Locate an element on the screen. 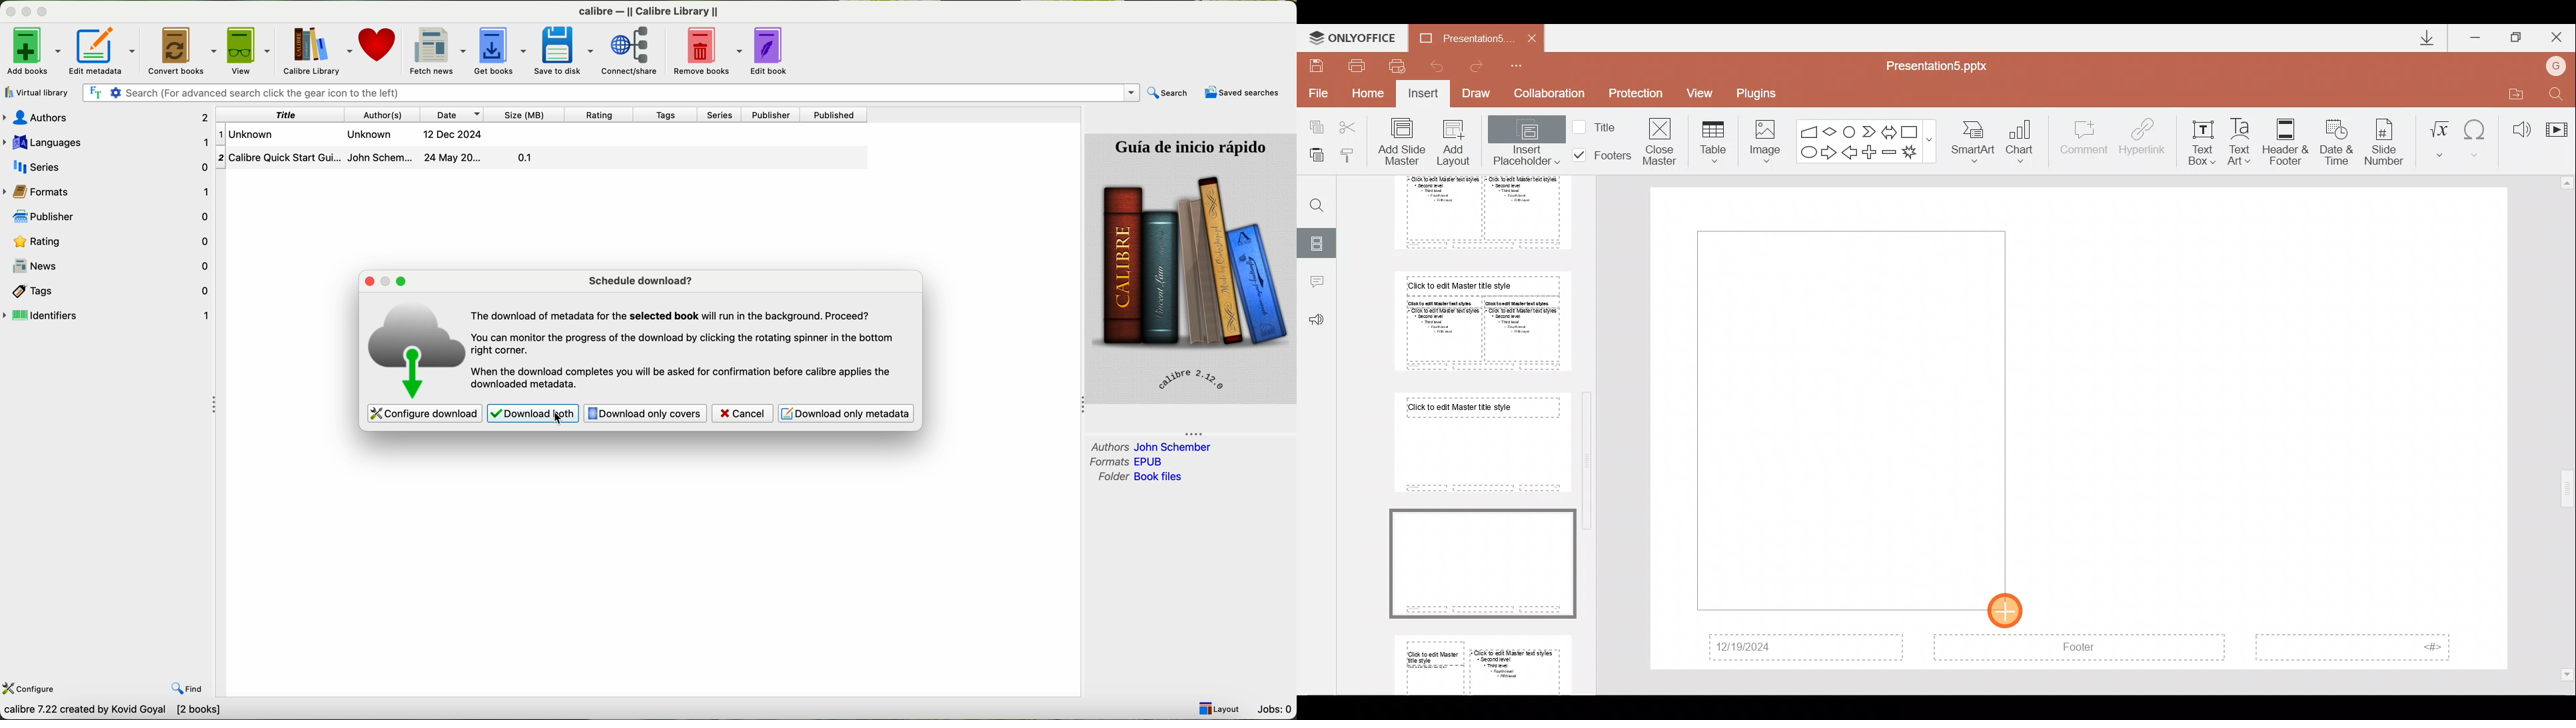 The image size is (2576, 728). Draw is located at coordinates (1481, 95).